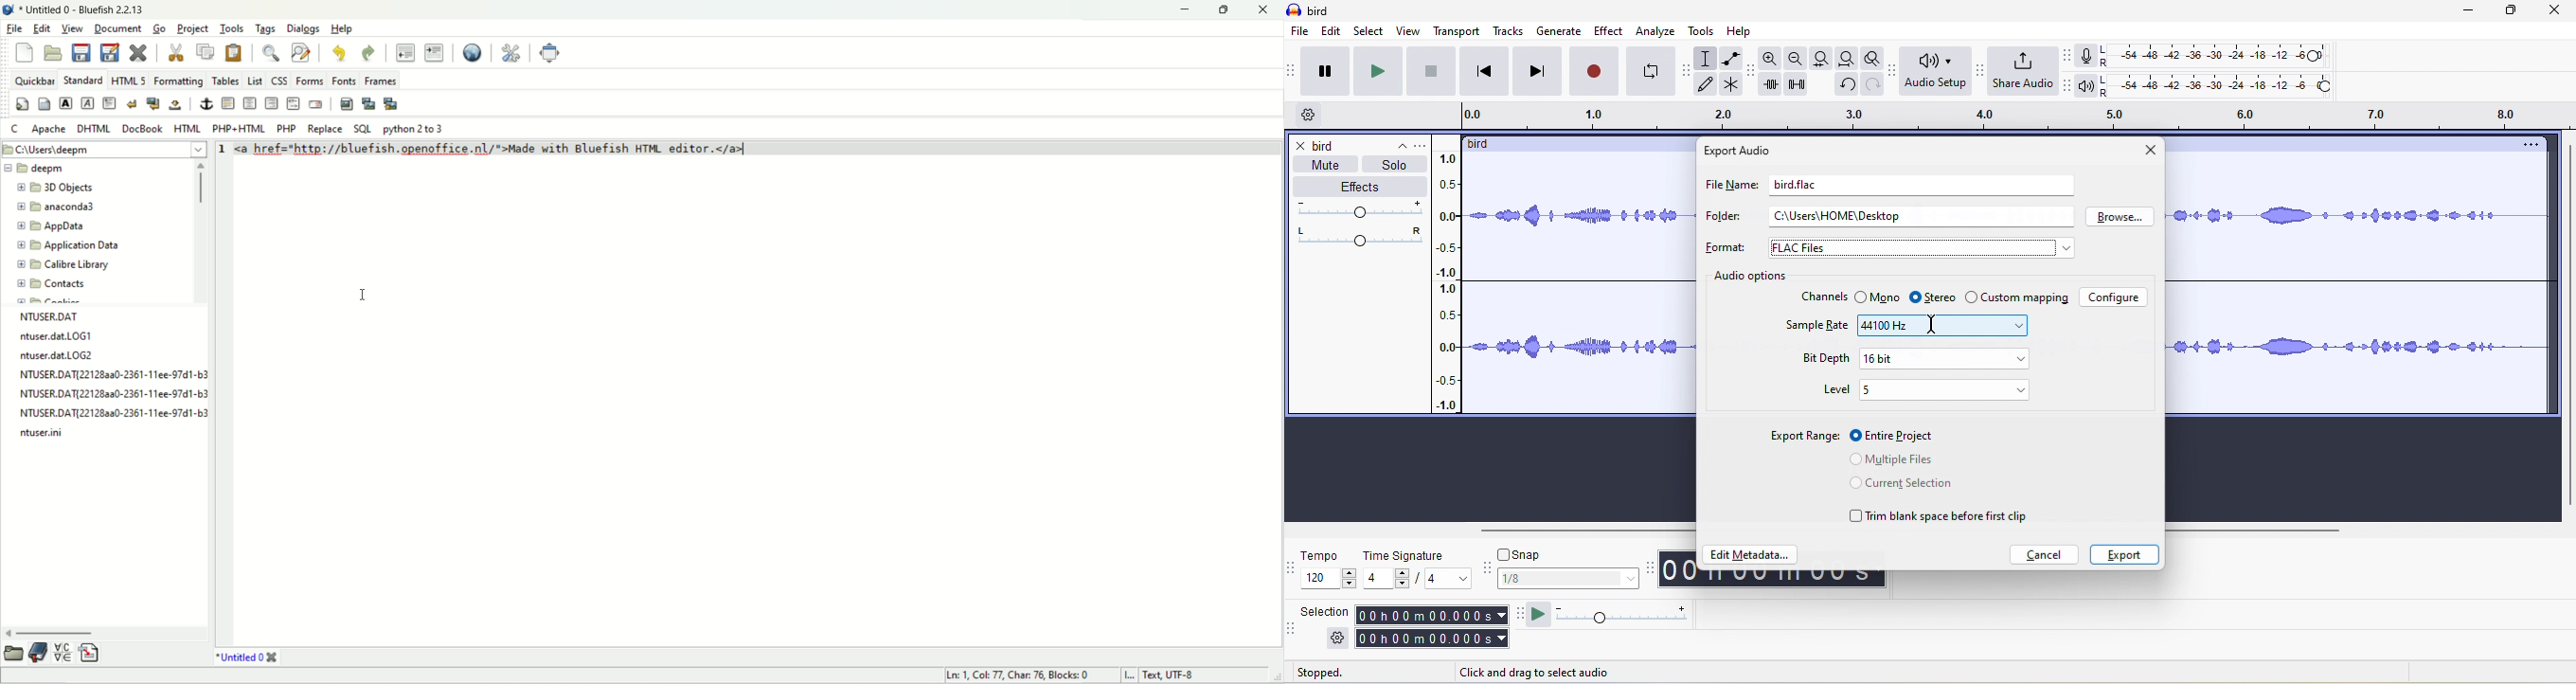 Image resolution: width=2576 pixels, height=700 pixels. I want to click on horizontal scroll bar, so click(106, 630).